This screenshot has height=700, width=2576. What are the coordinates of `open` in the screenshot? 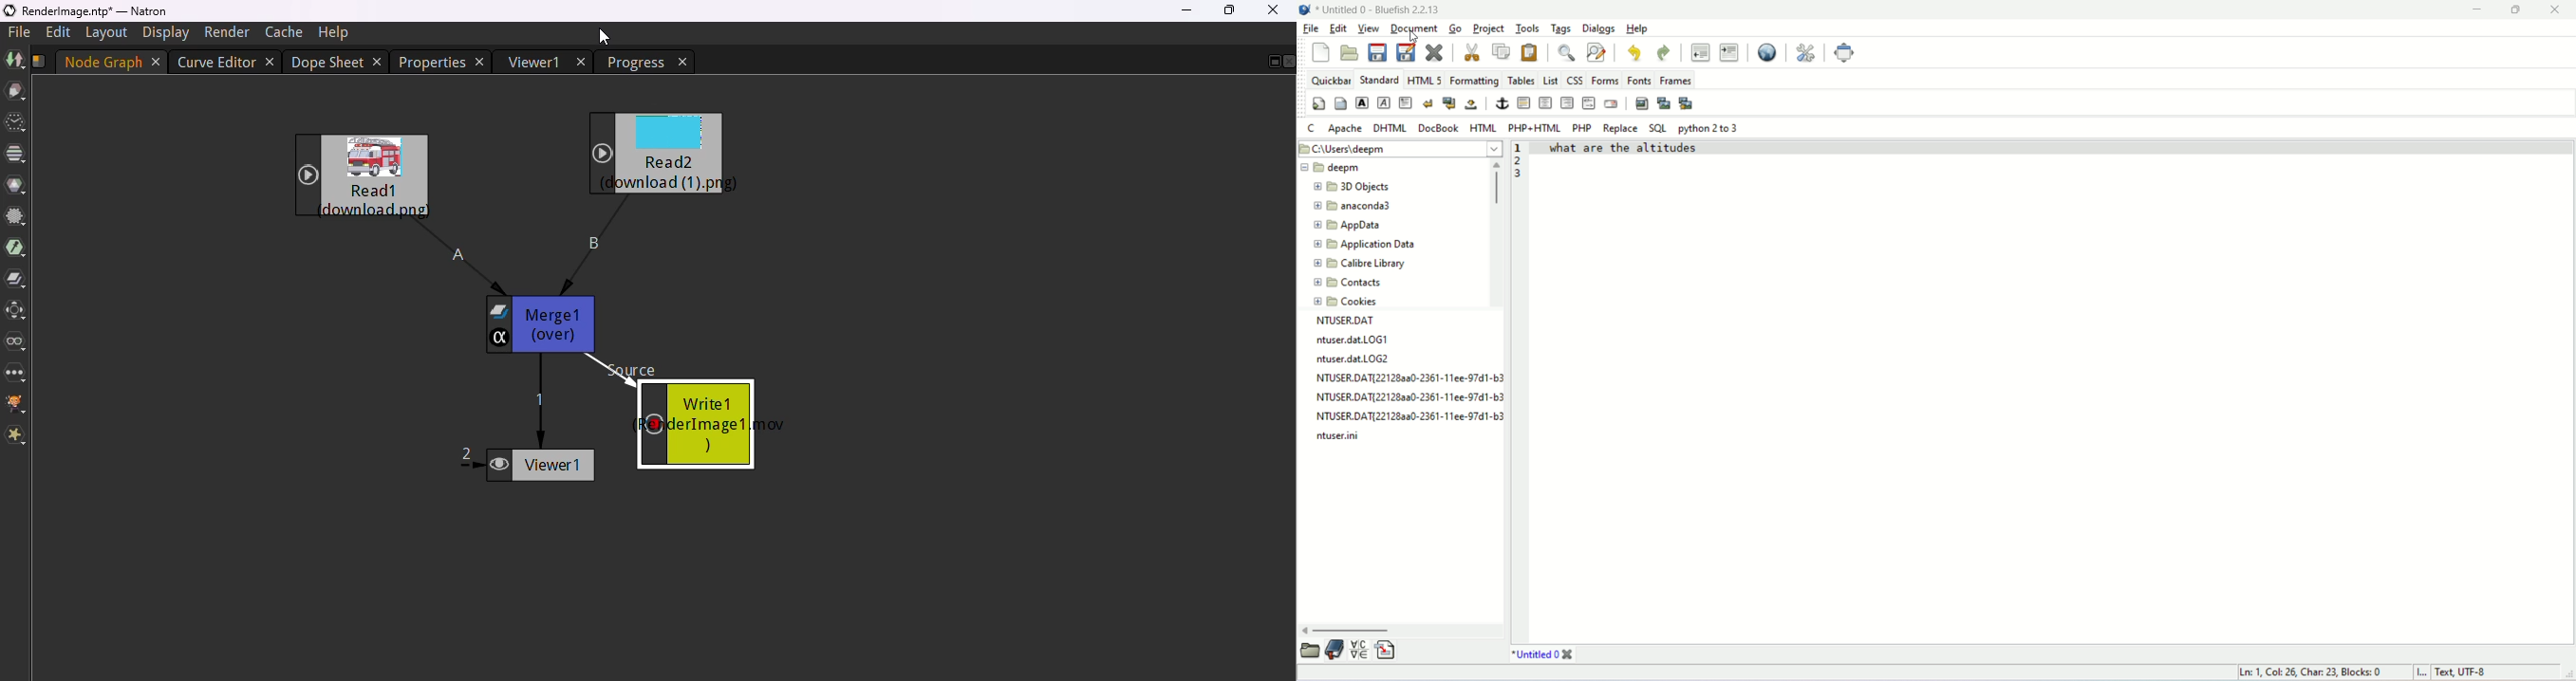 It's located at (1350, 53).